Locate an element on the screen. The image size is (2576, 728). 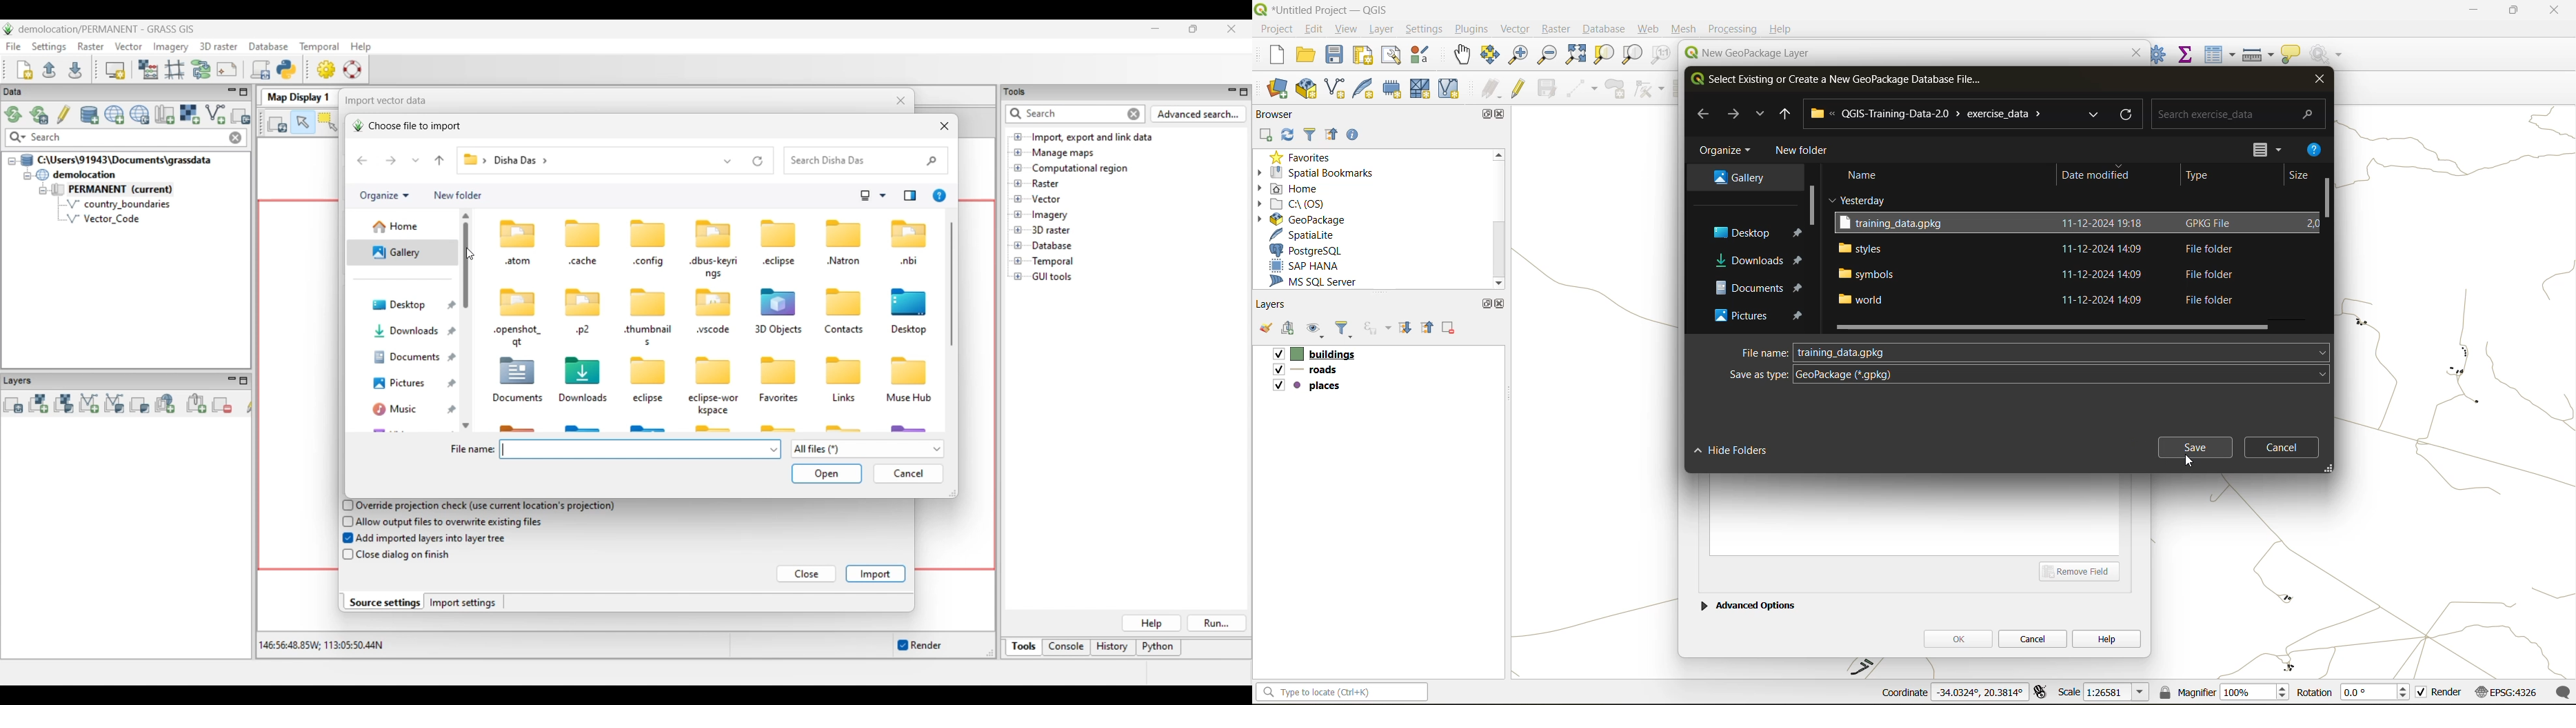
maximize is located at coordinates (2513, 12).